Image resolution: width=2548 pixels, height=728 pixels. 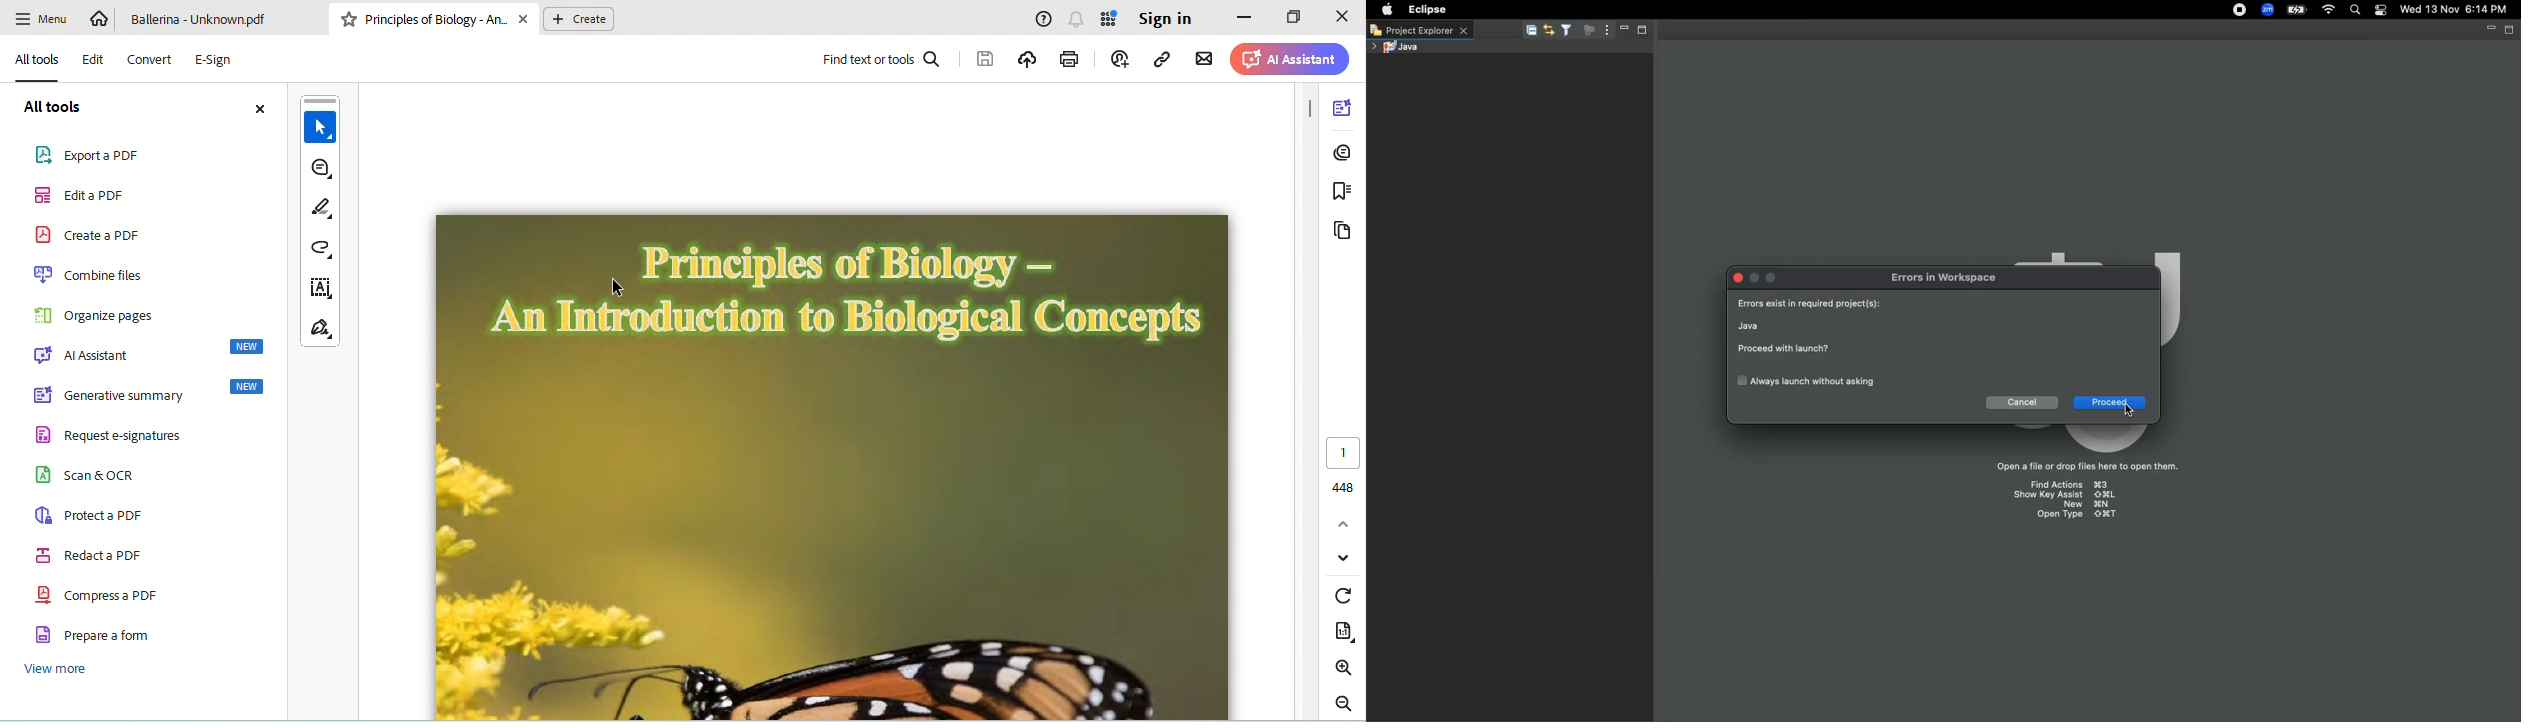 I want to click on zoom out, so click(x=1343, y=703).